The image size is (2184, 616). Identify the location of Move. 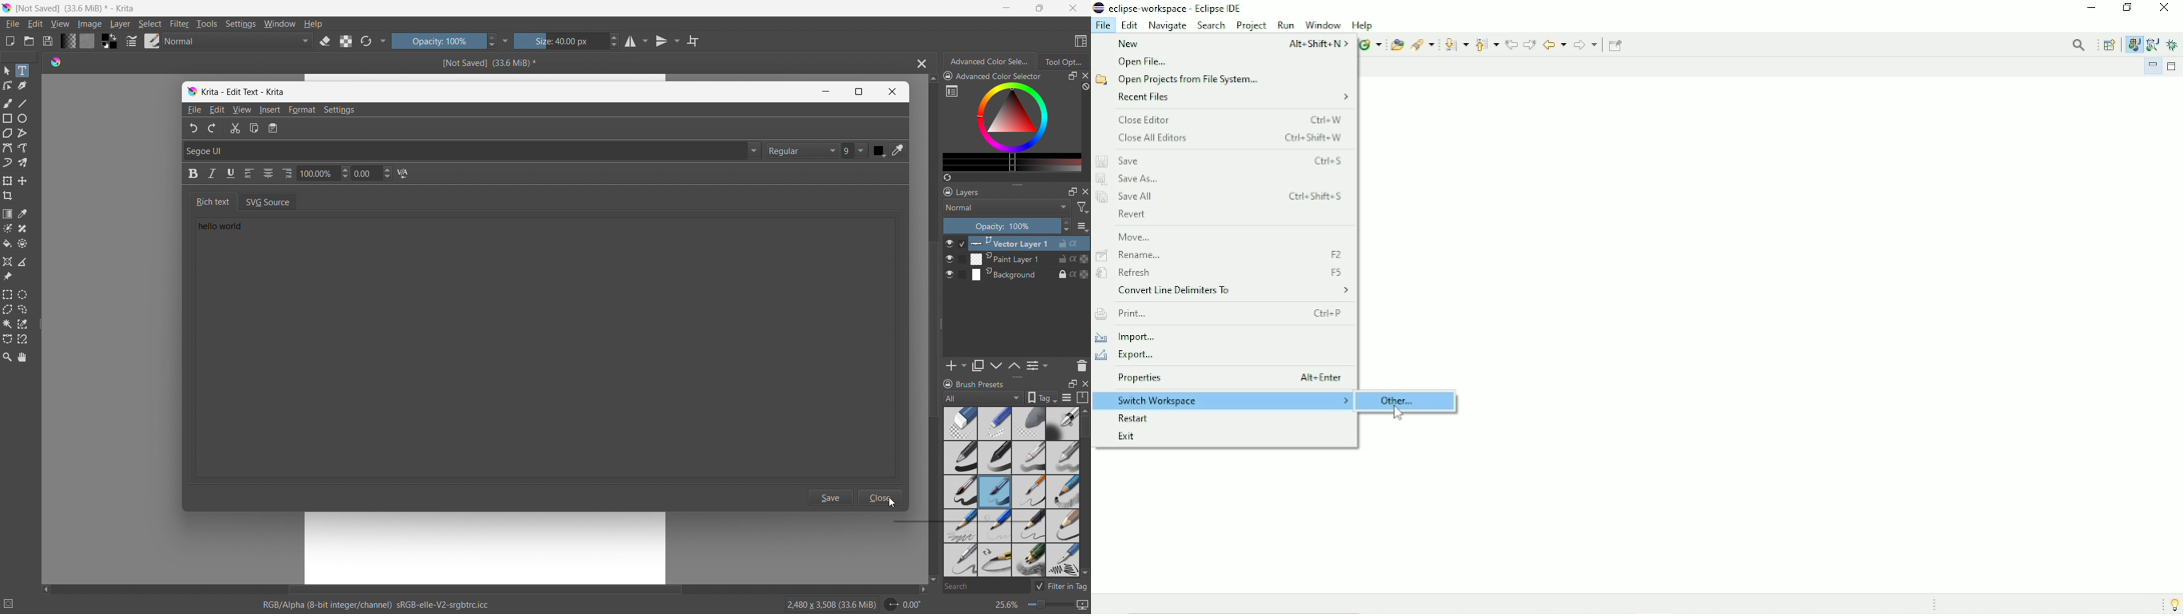
(1135, 236).